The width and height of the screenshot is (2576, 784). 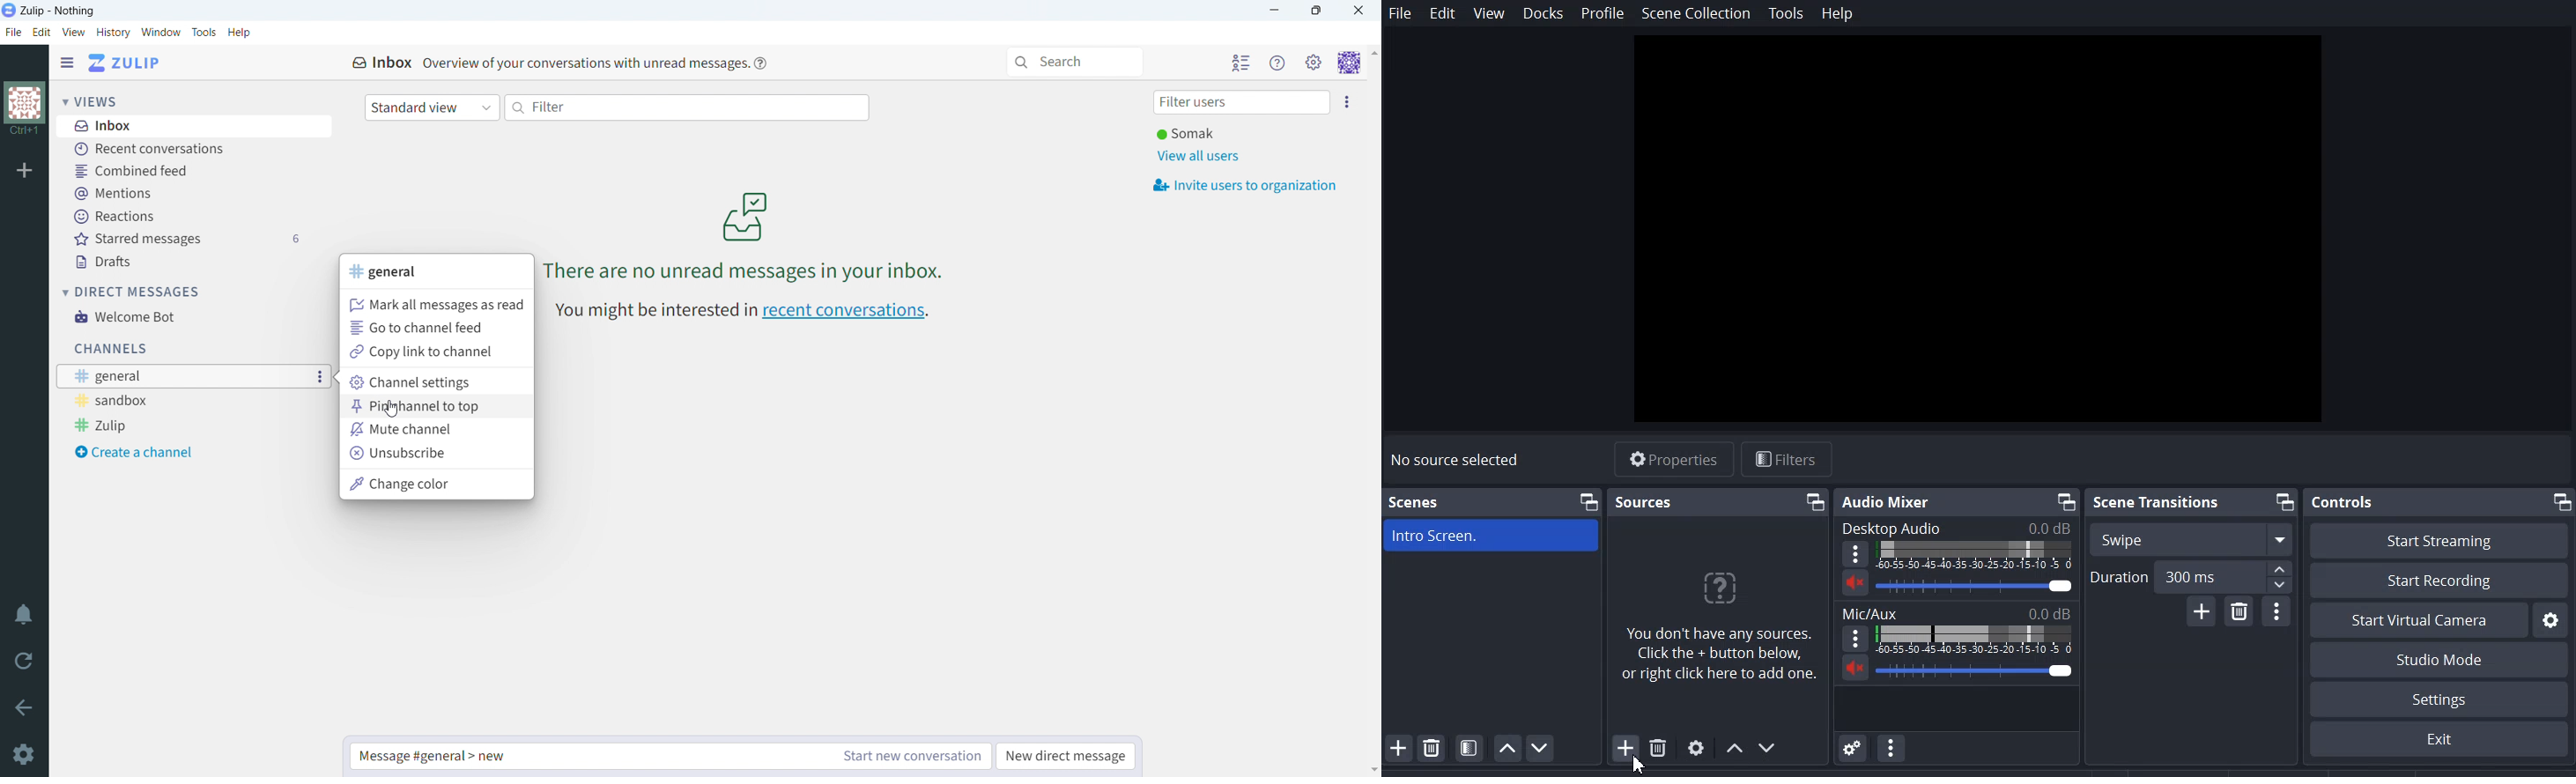 I want to click on You don't have any sources.
Click the + button below,
or right click here to add one., so click(x=1722, y=663).